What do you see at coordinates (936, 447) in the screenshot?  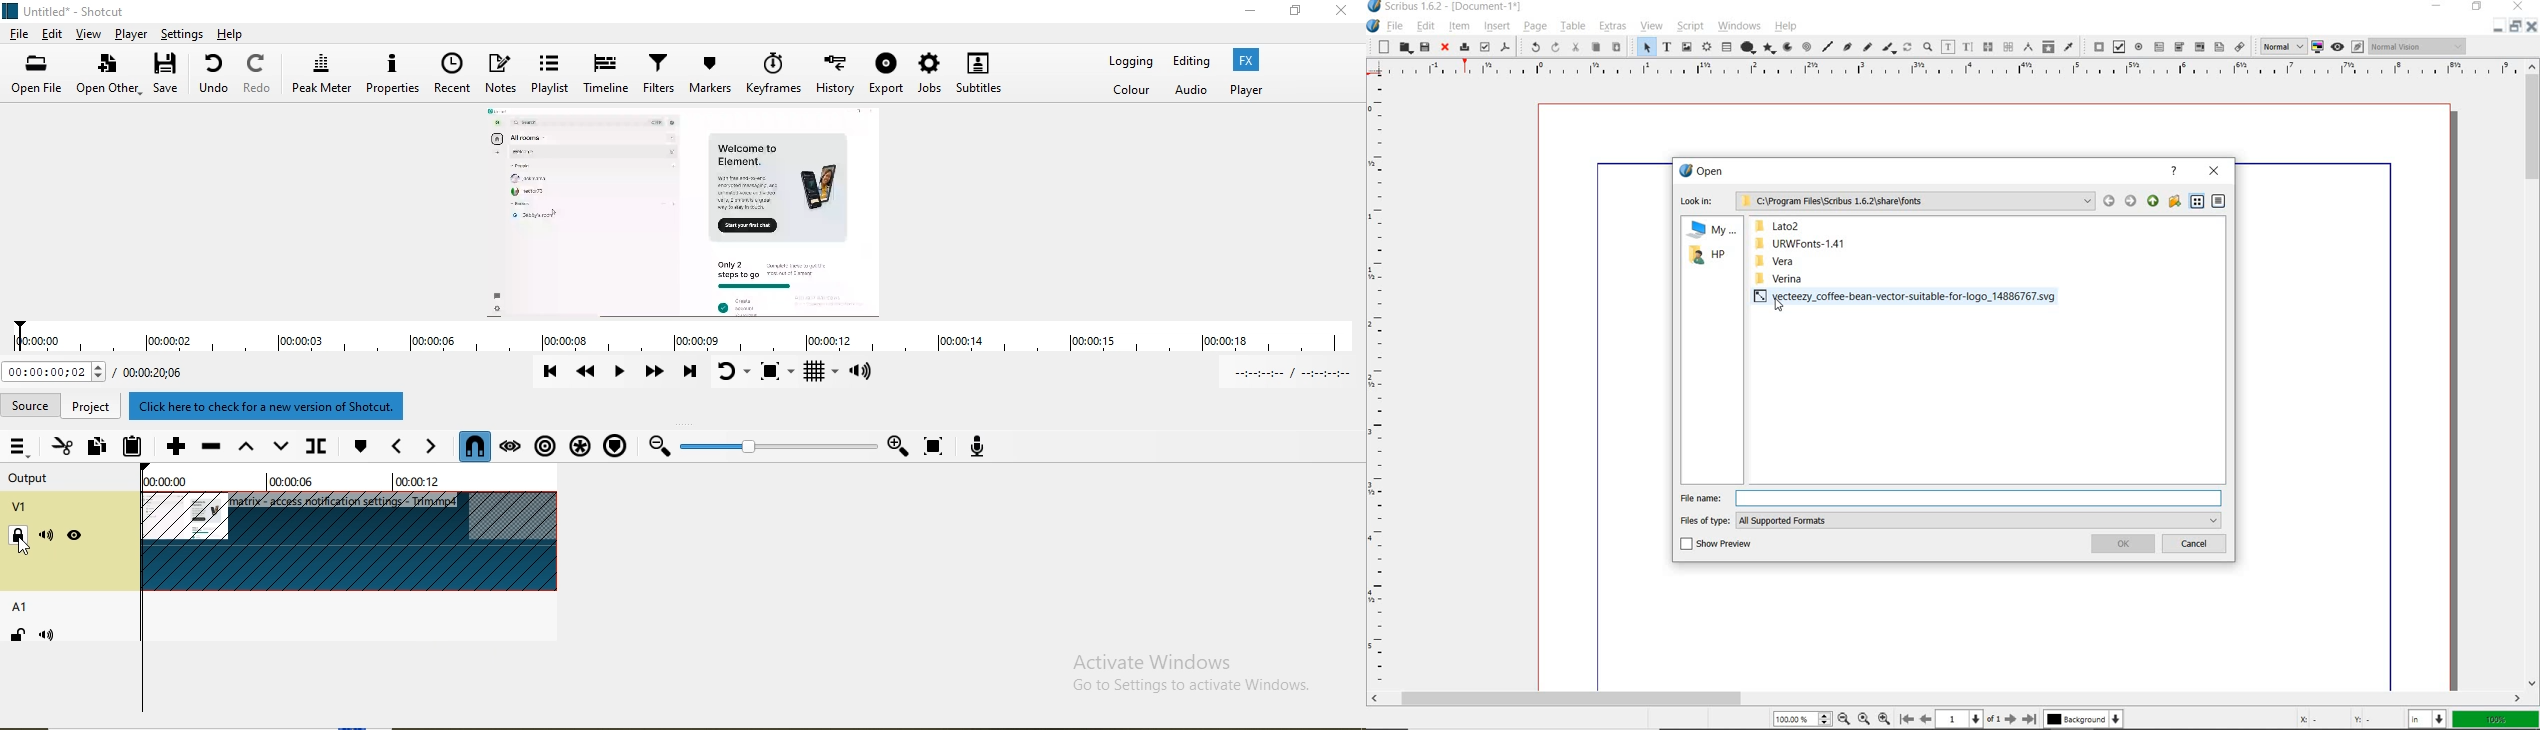 I see `Zoom timeline to fit` at bounding box center [936, 447].